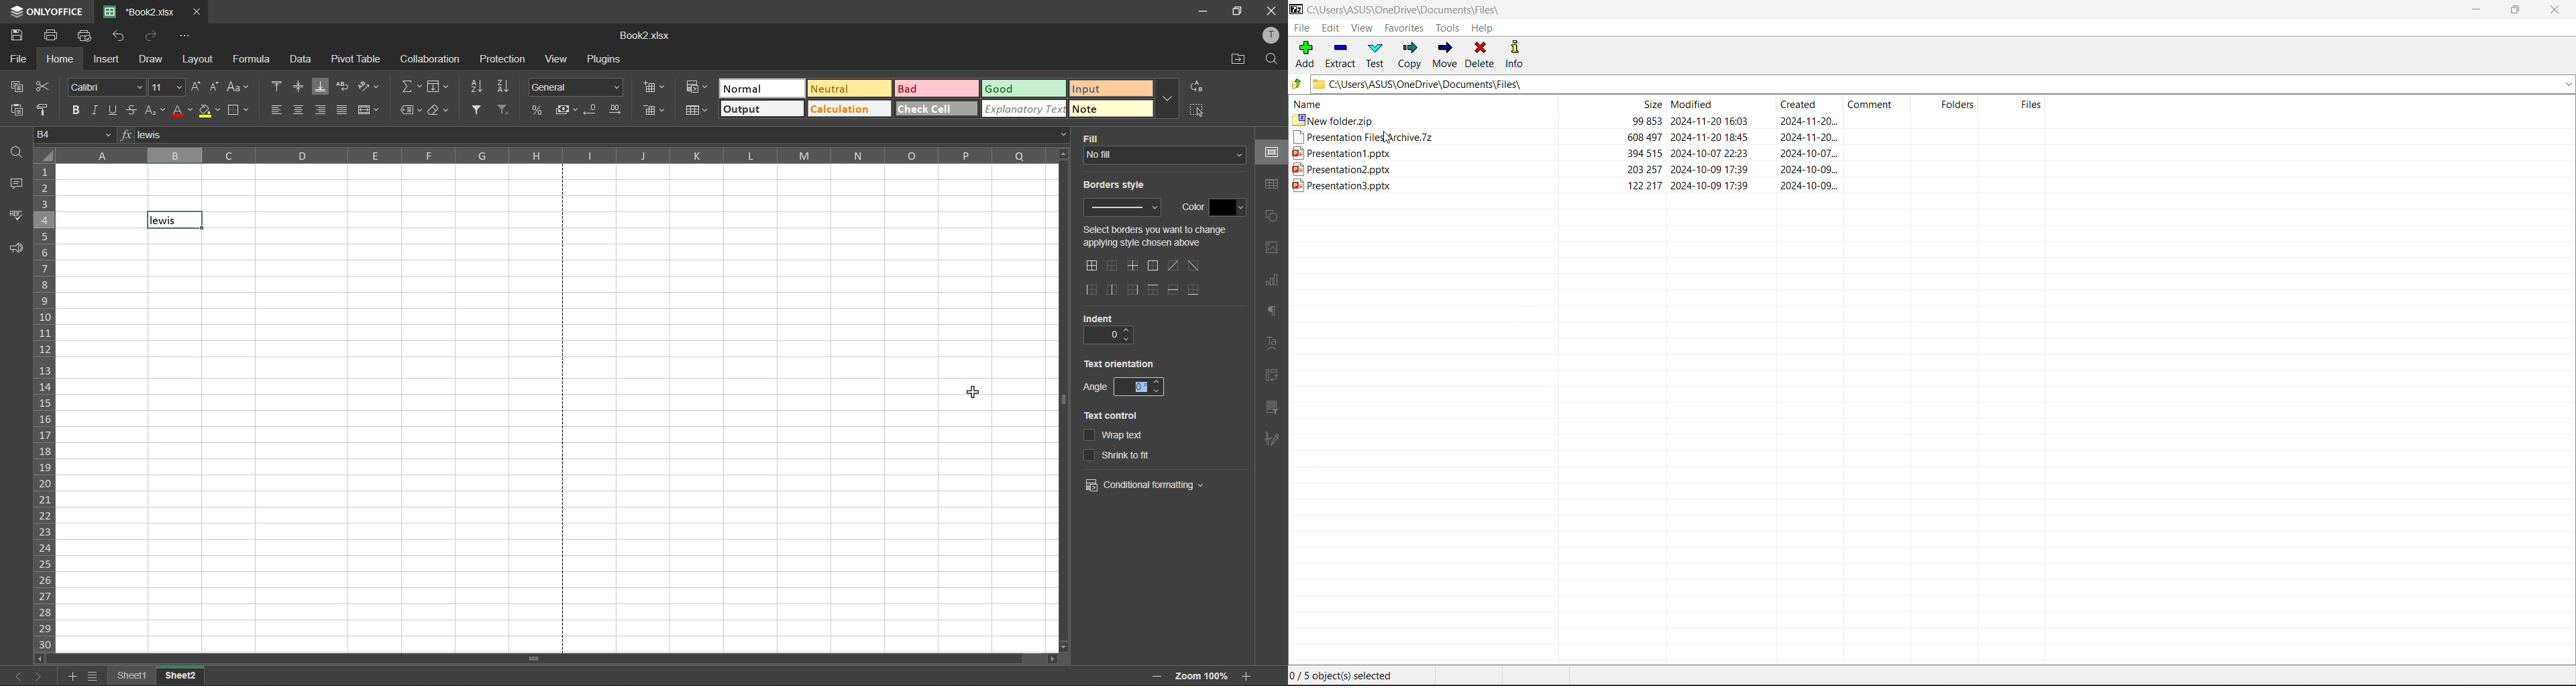 The height and width of the screenshot is (700, 2576). Describe the element at coordinates (165, 87) in the screenshot. I see `font size` at that location.